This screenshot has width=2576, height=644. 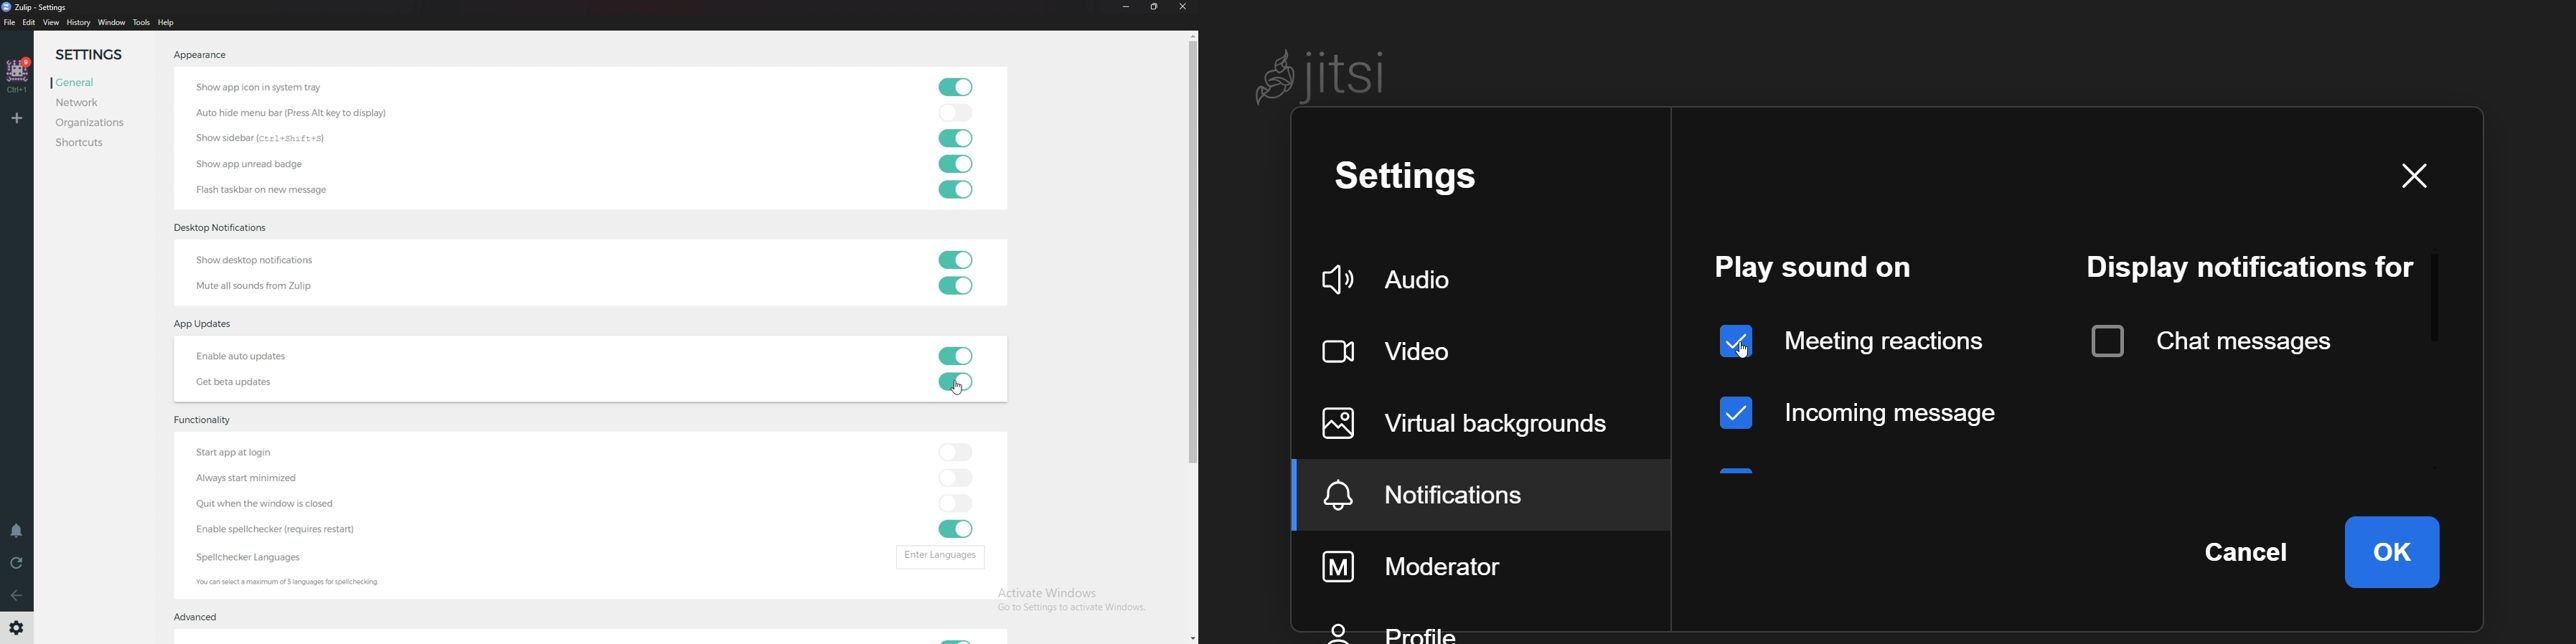 I want to click on Shortcuts, so click(x=104, y=142).